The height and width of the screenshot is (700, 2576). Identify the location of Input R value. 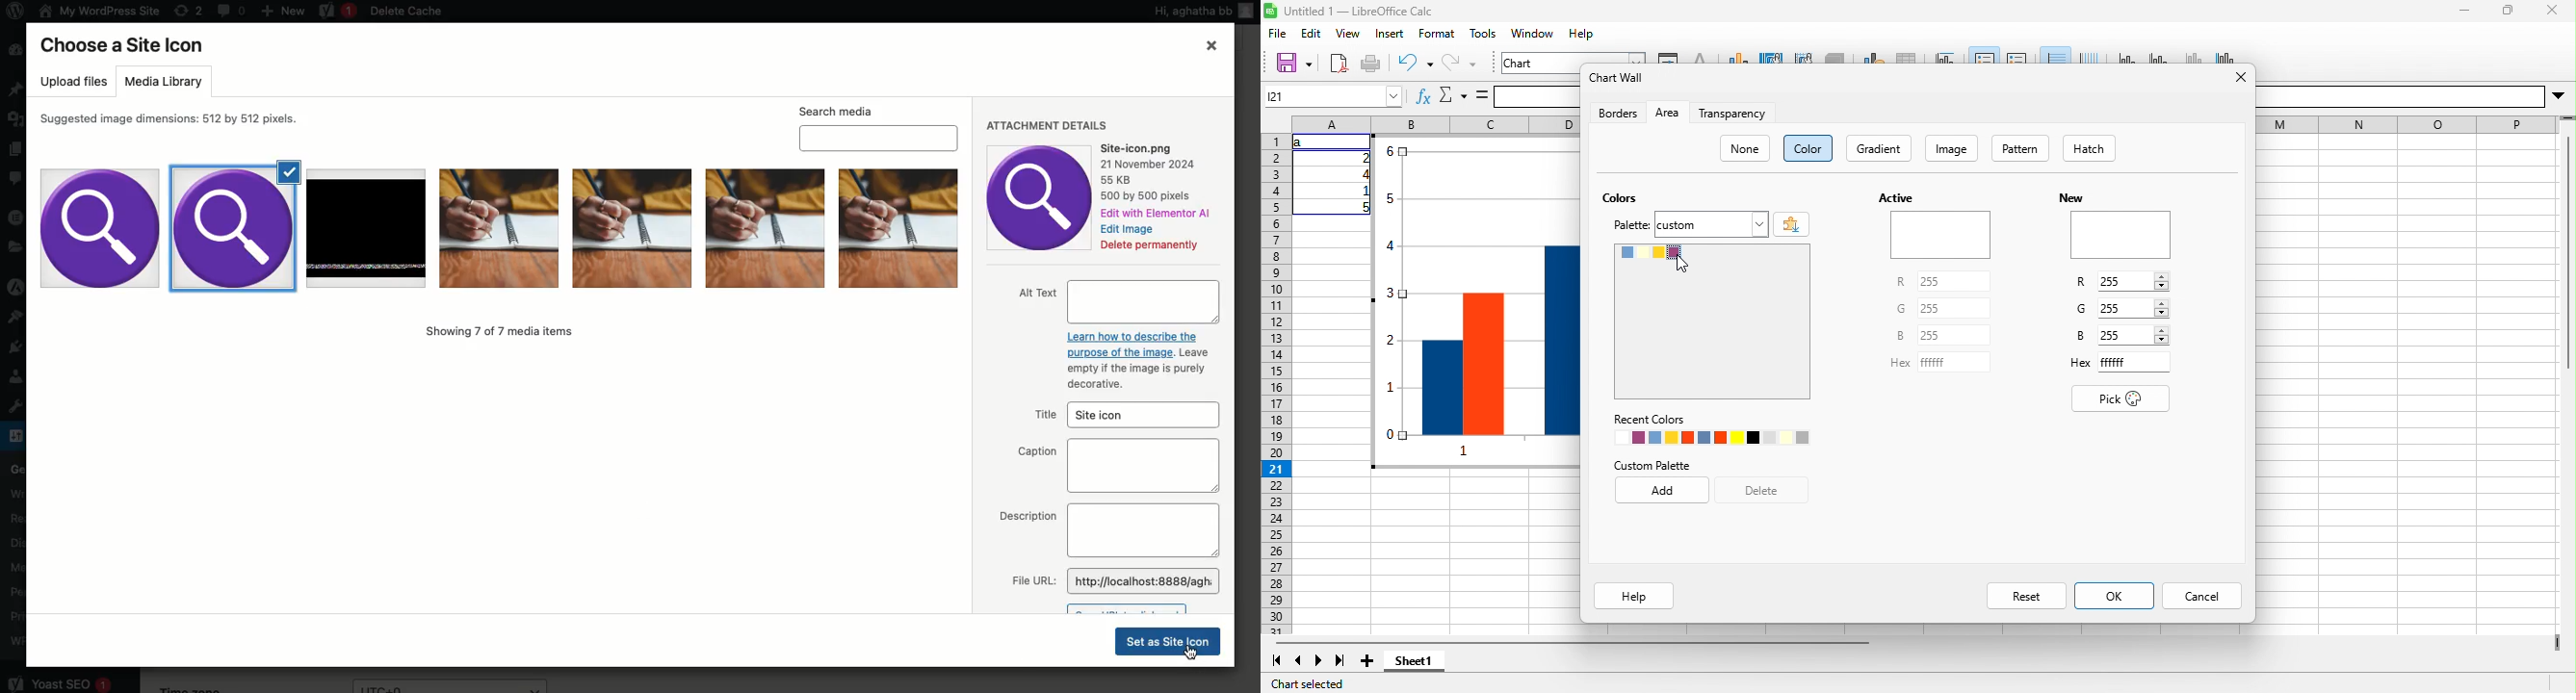
(2125, 281).